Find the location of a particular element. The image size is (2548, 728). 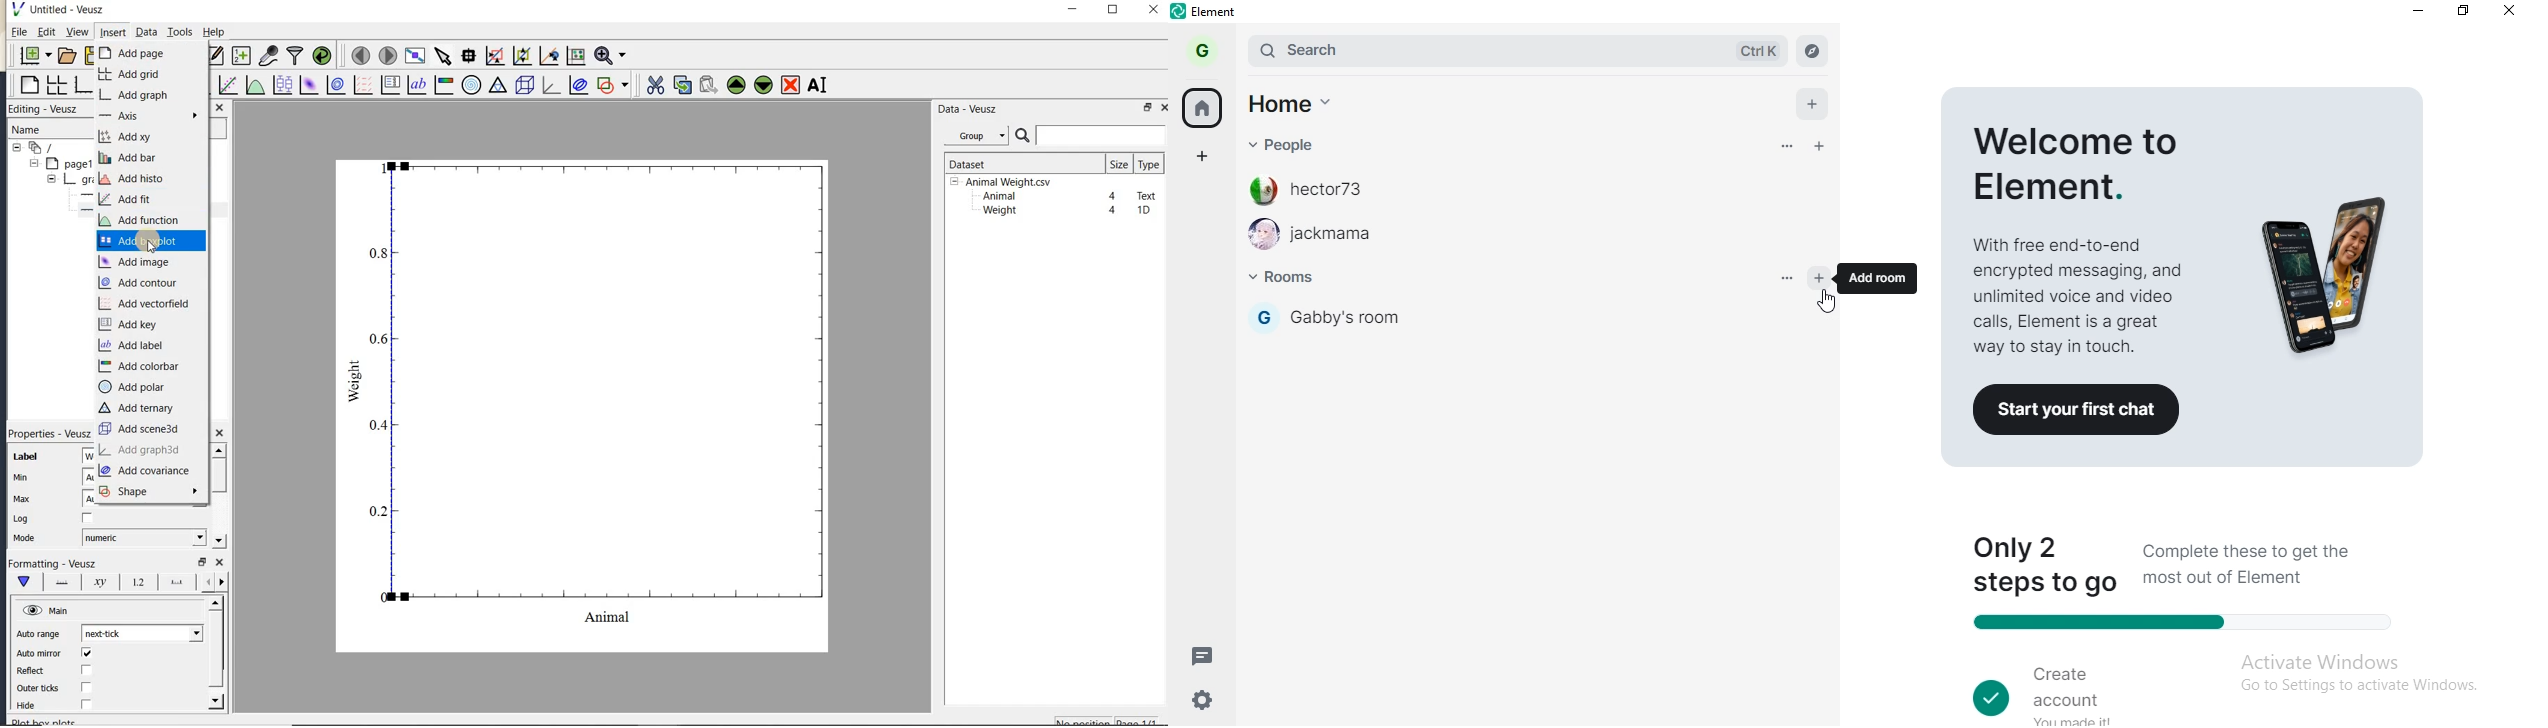

plot a 2d dataset as contours is located at coordinates (334, 84).